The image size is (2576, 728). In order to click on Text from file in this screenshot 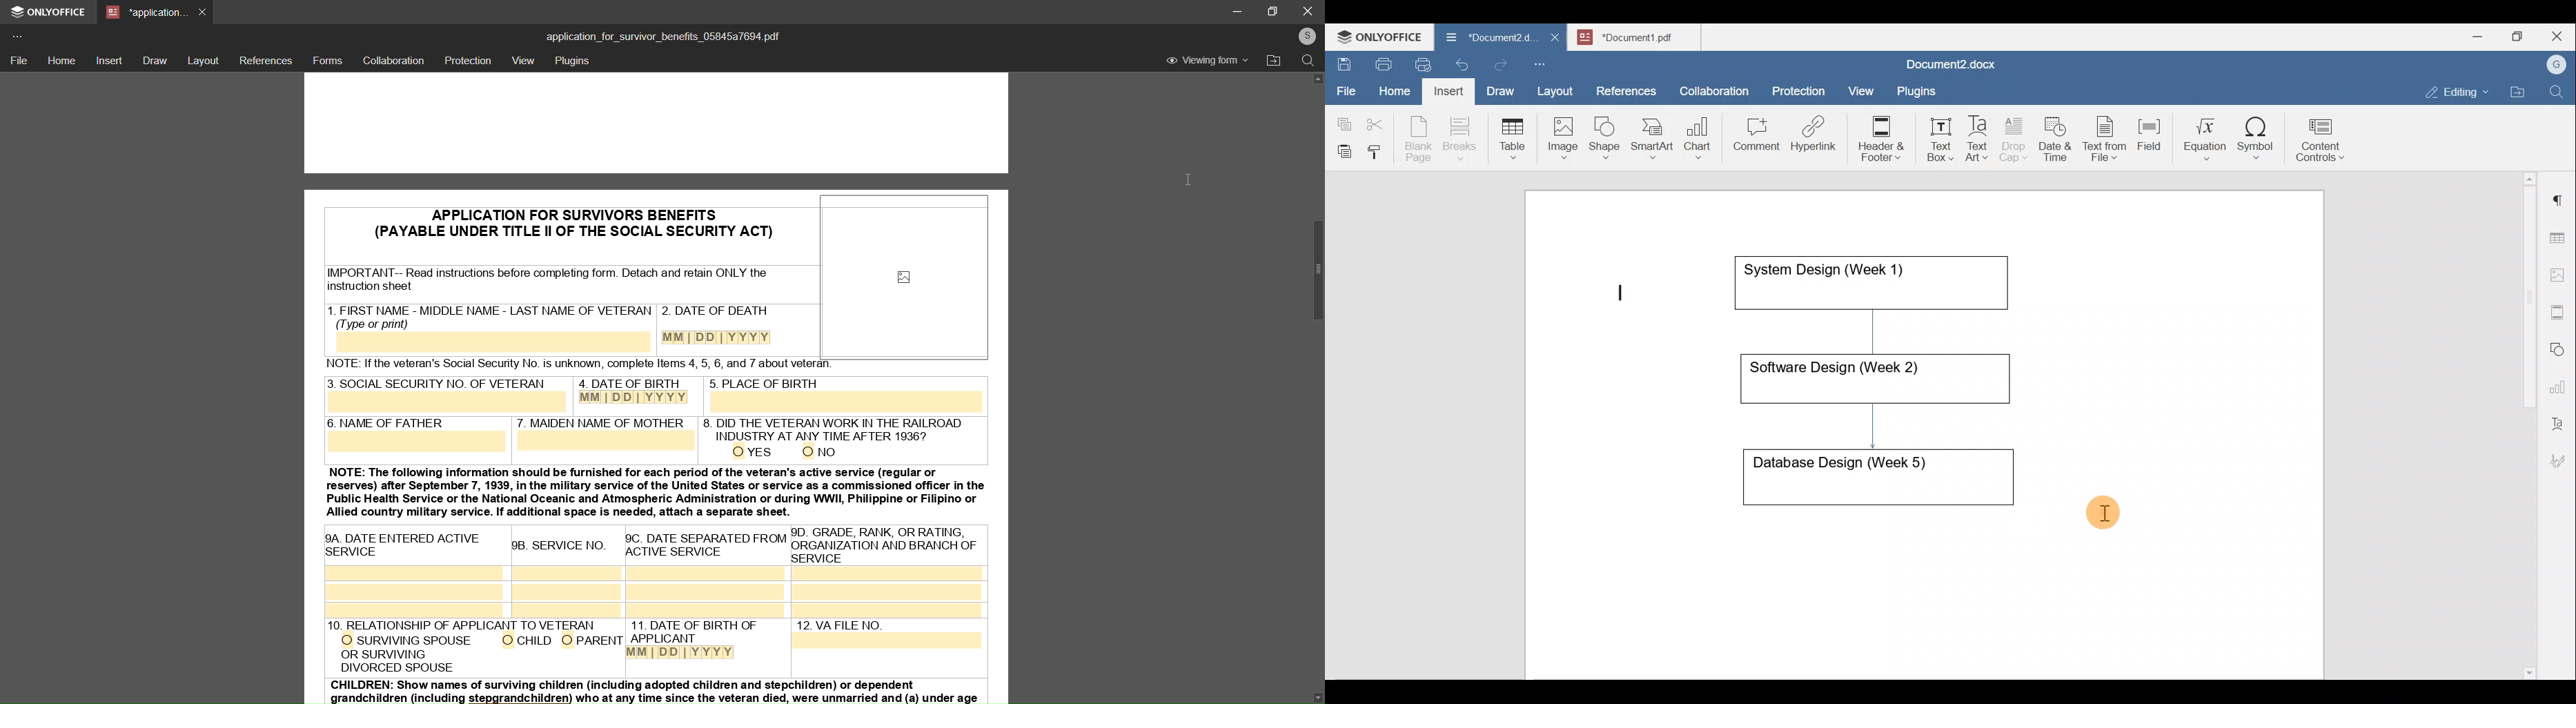, I will do `click(2107, 138)`.